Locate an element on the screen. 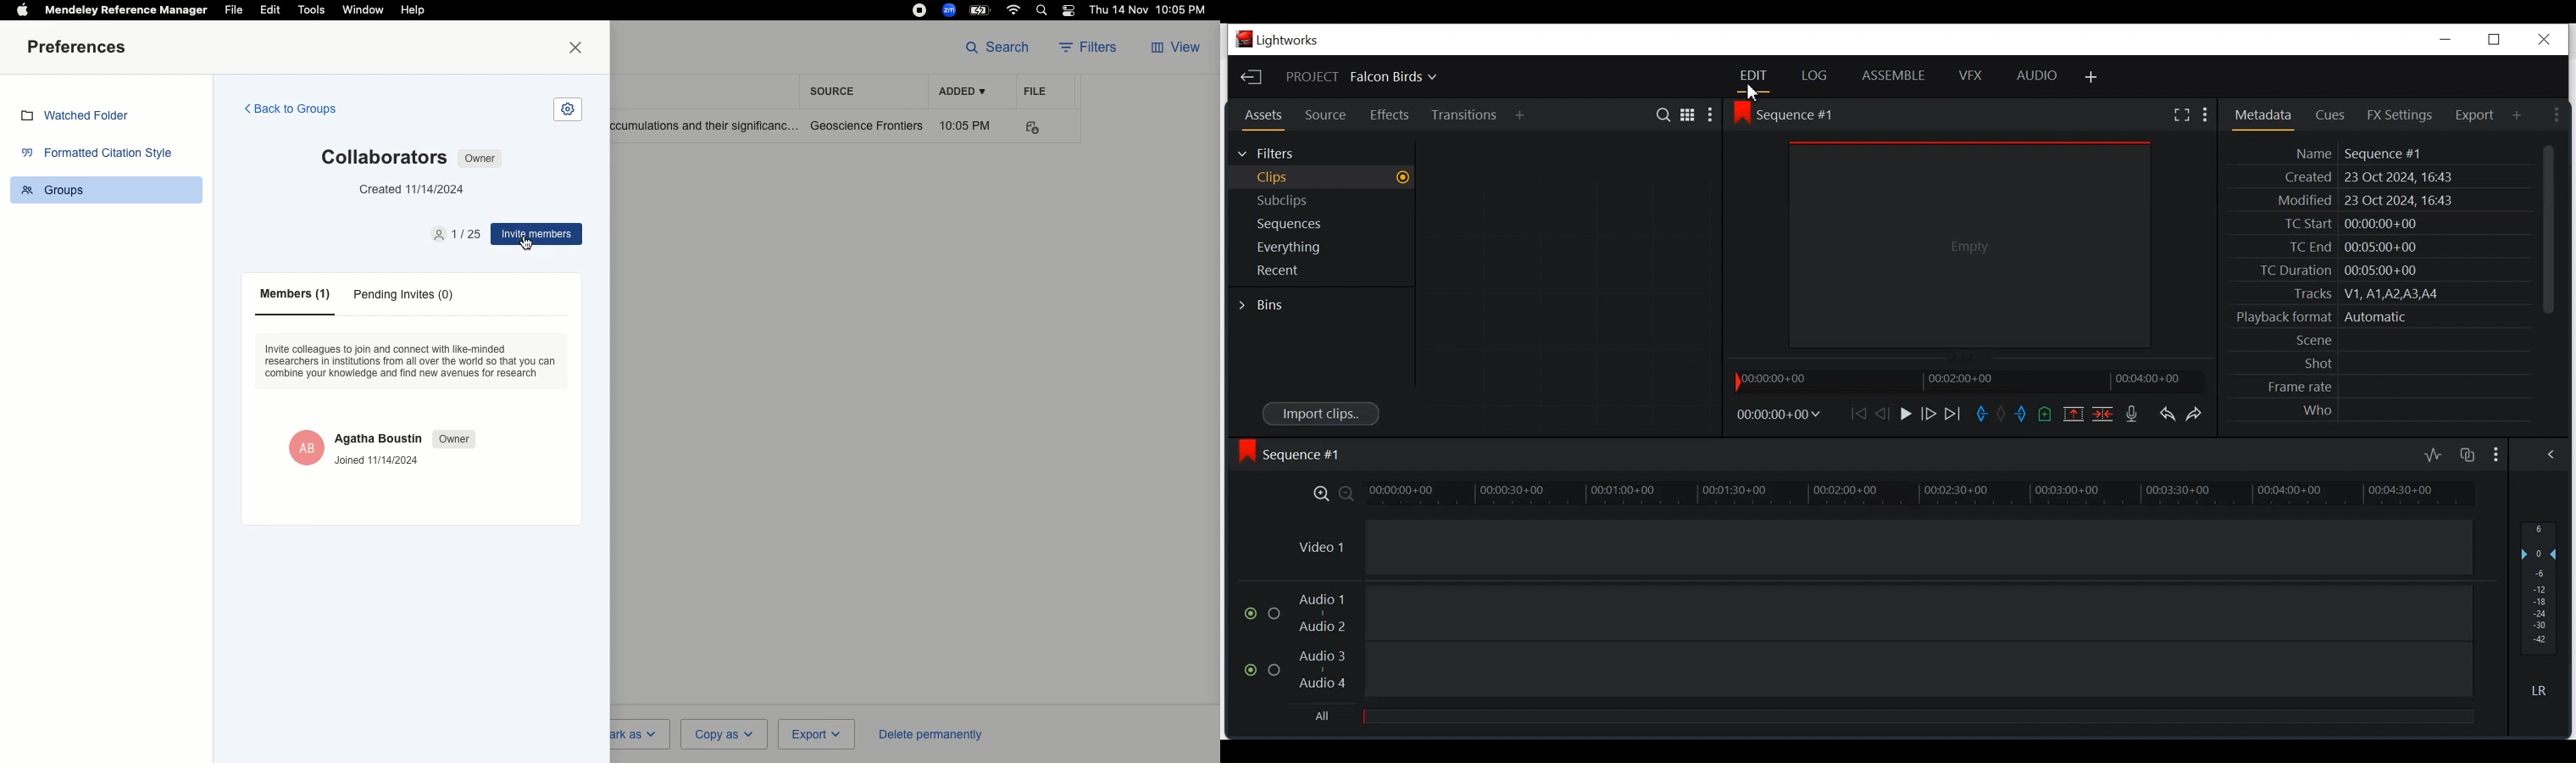  Assets Panel is located at coordinates (1260, 114).